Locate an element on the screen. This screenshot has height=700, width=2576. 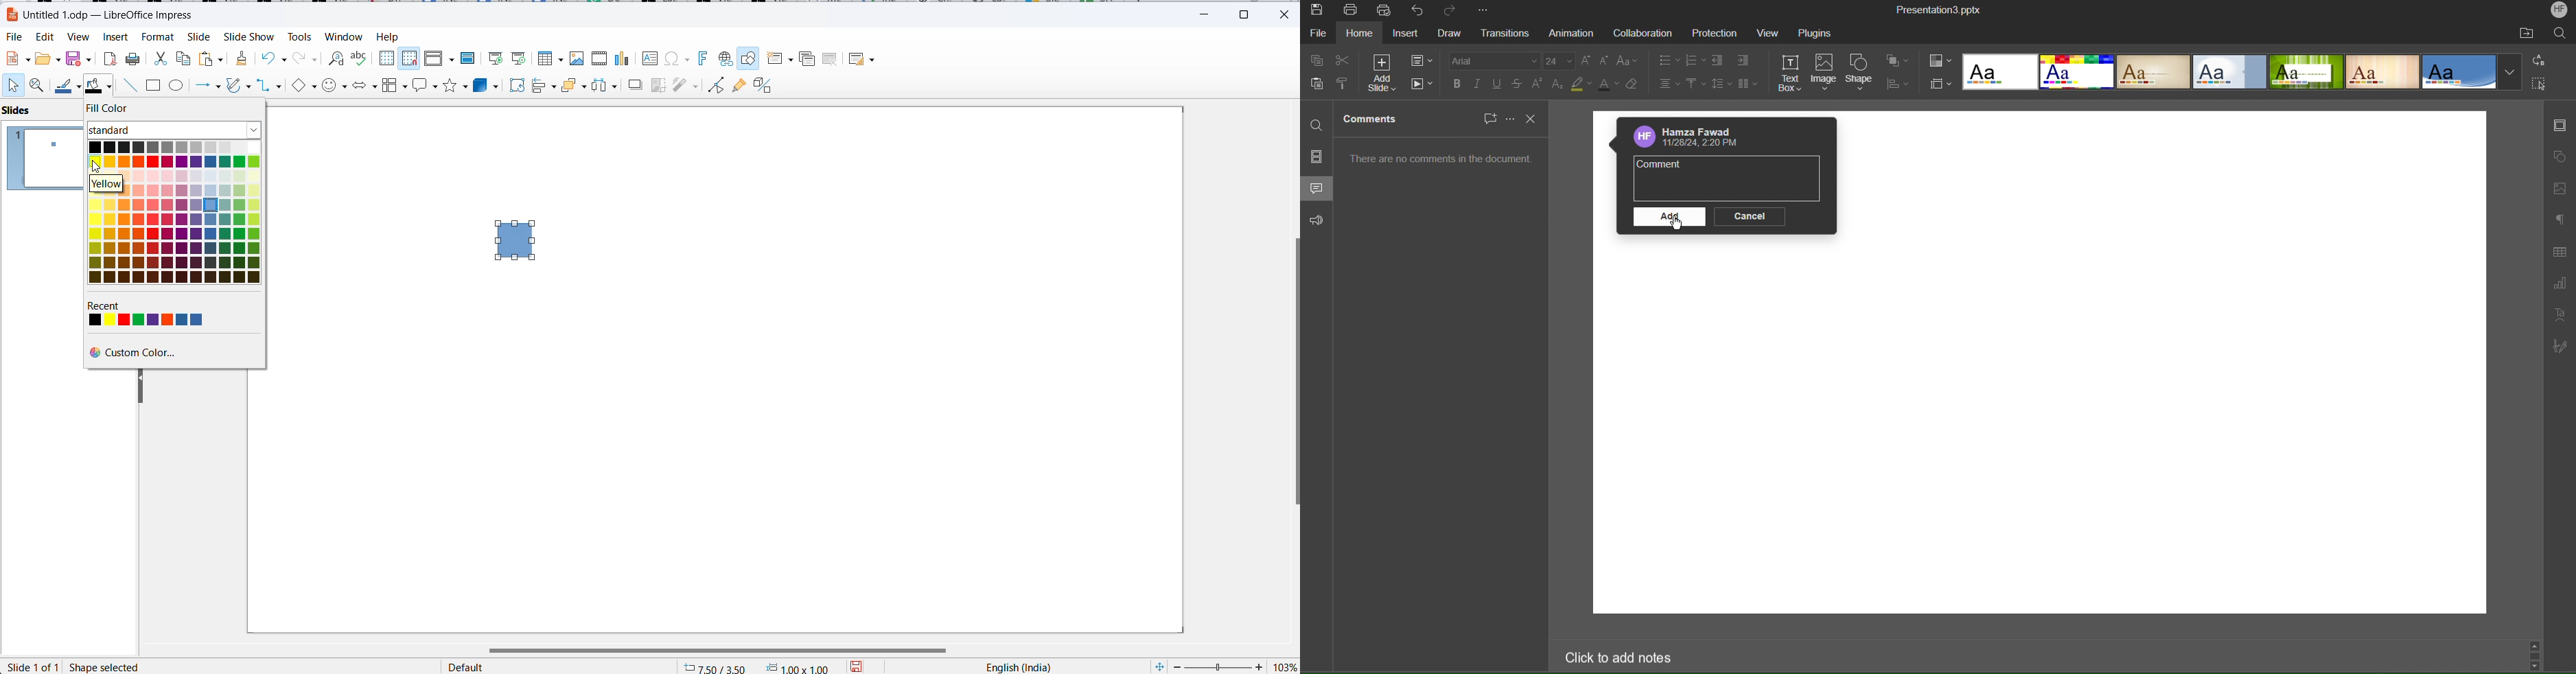
file name is located at coordinates (100, 14).